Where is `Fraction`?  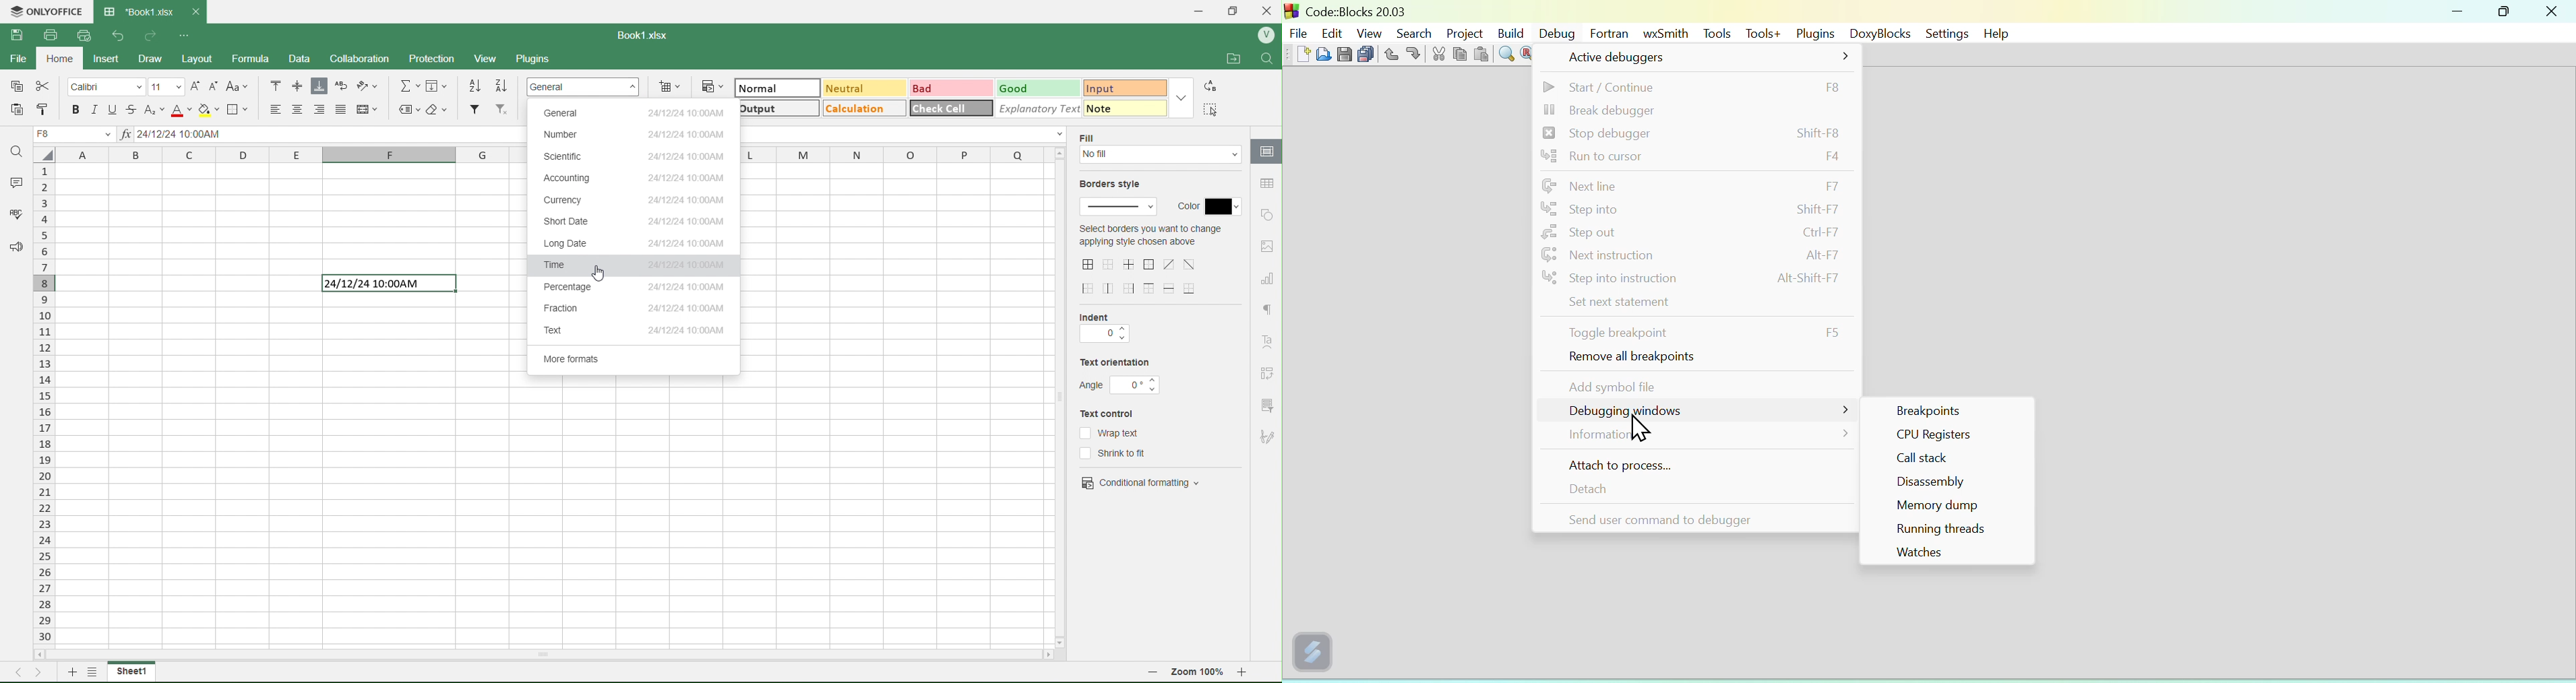 Fraction is located at coordinates (642, 309).